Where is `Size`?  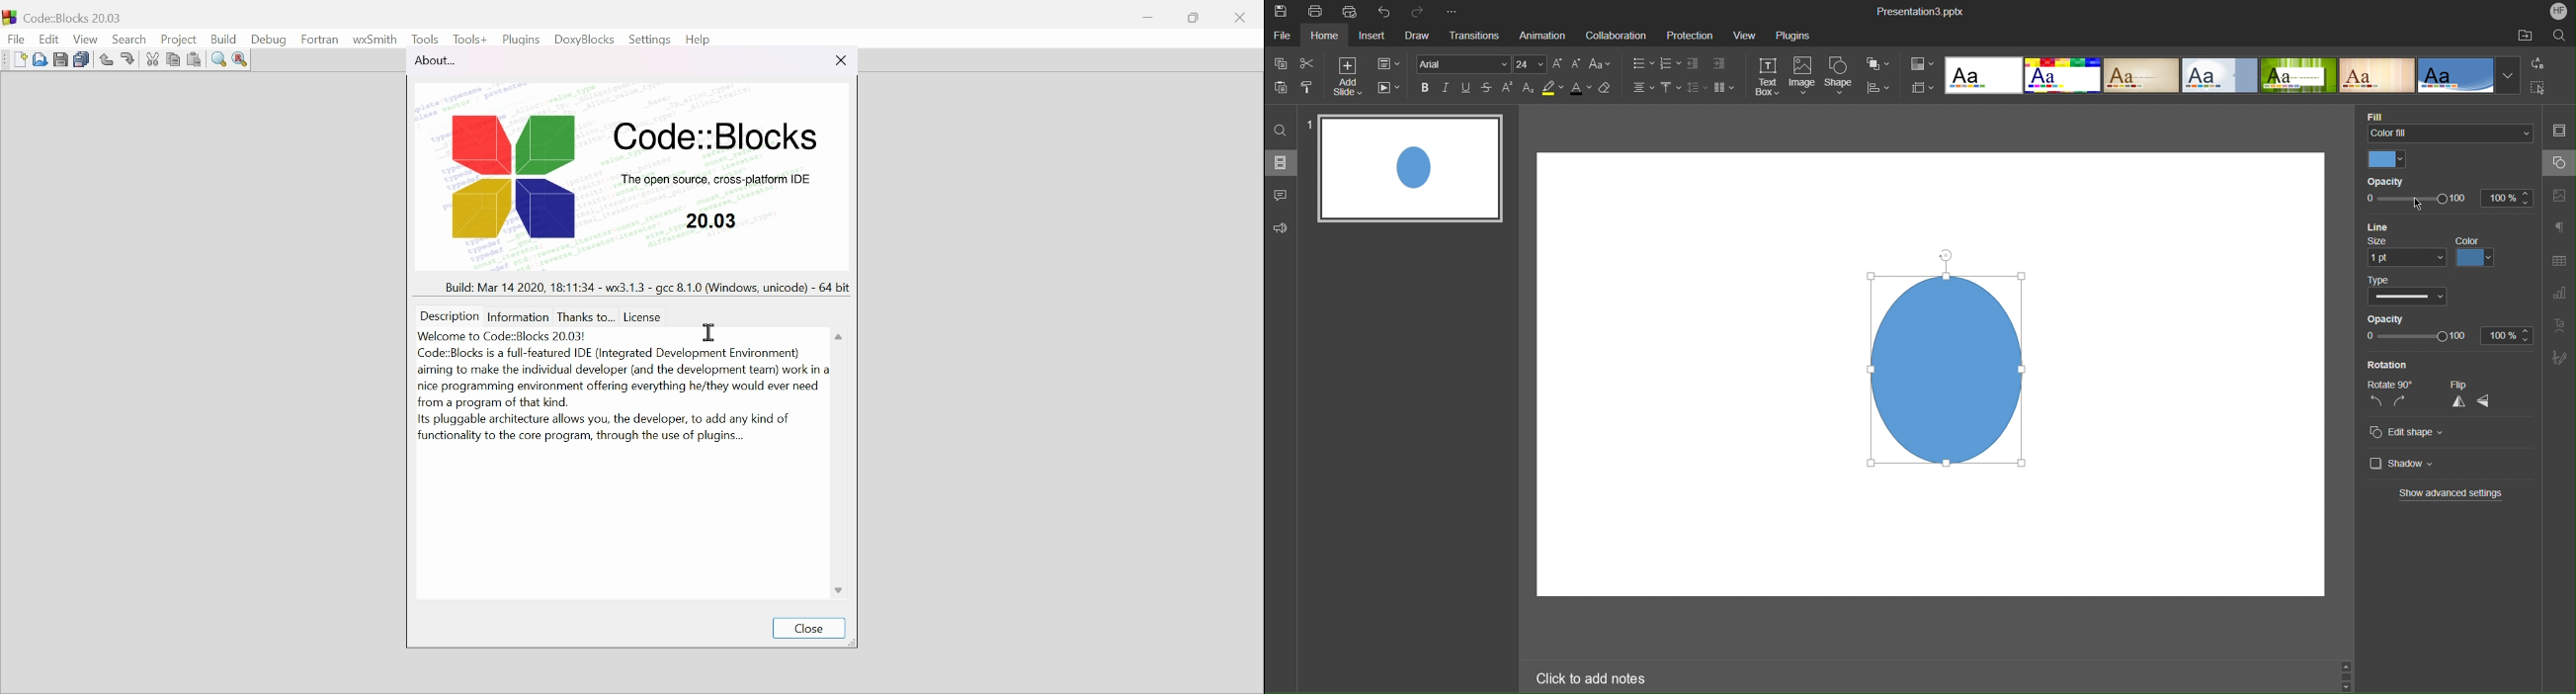
Size is located at coordinates (2403, 254).